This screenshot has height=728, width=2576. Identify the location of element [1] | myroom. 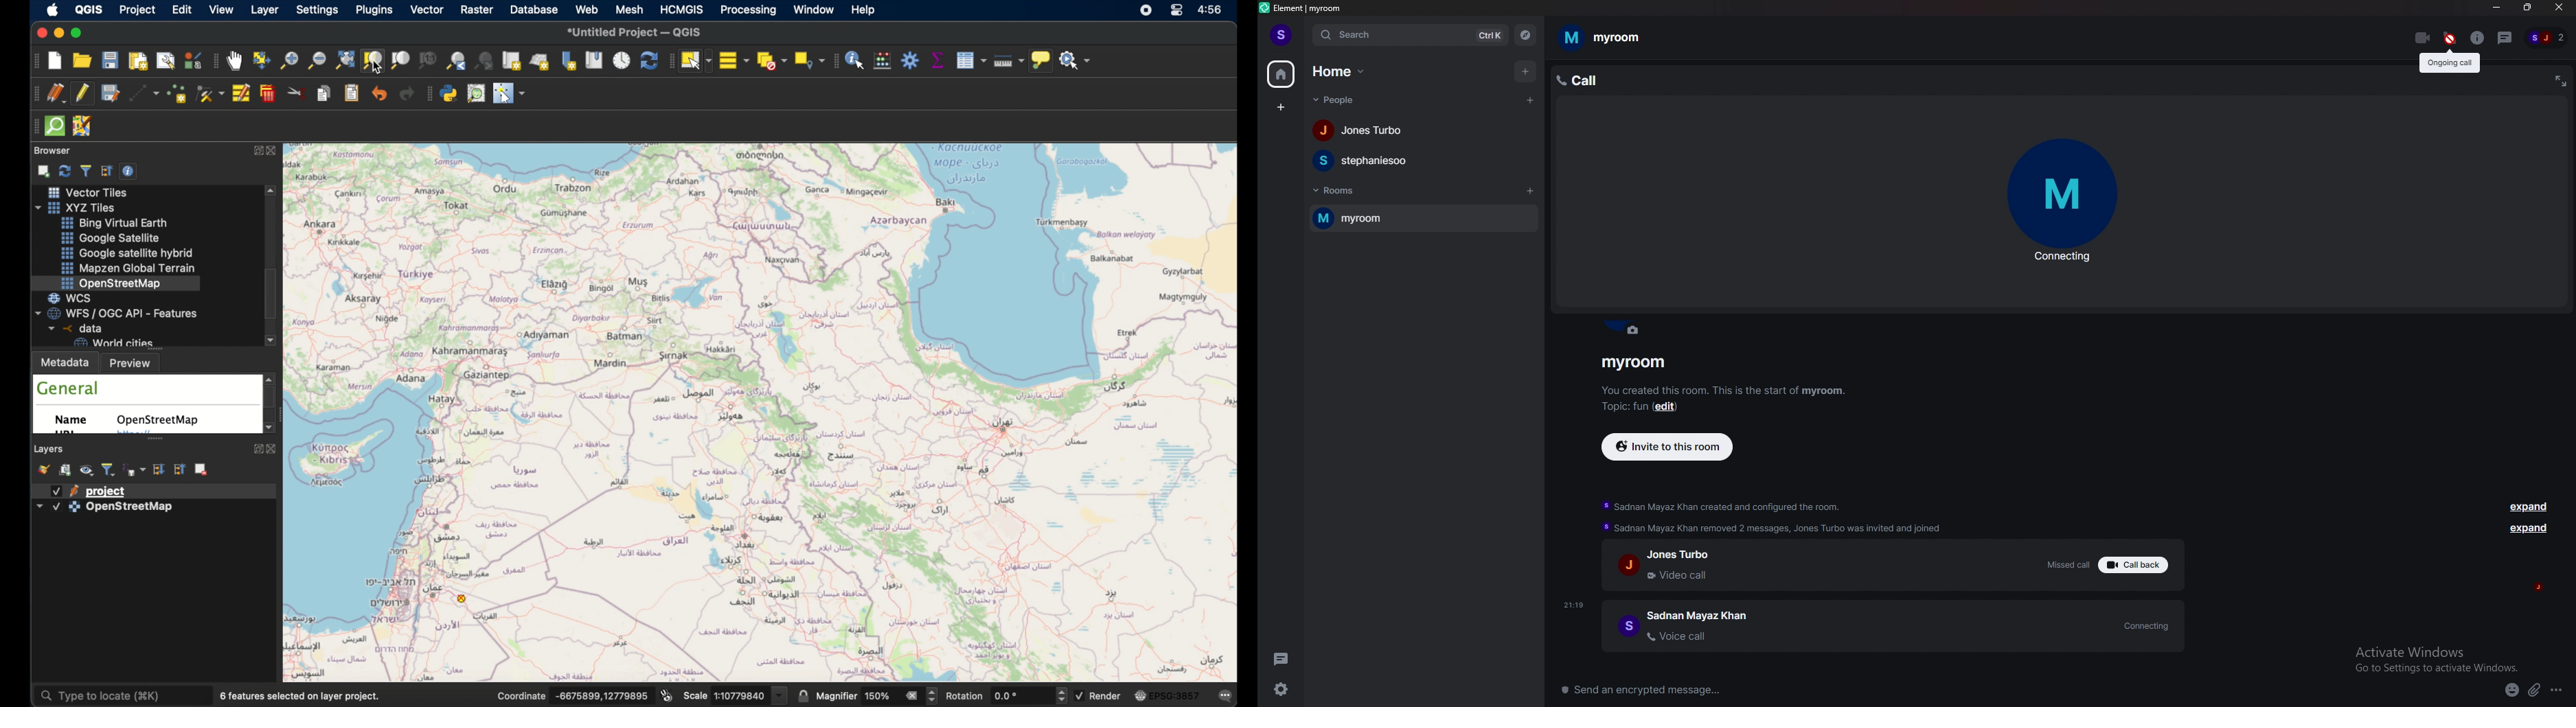
(1318, 8).